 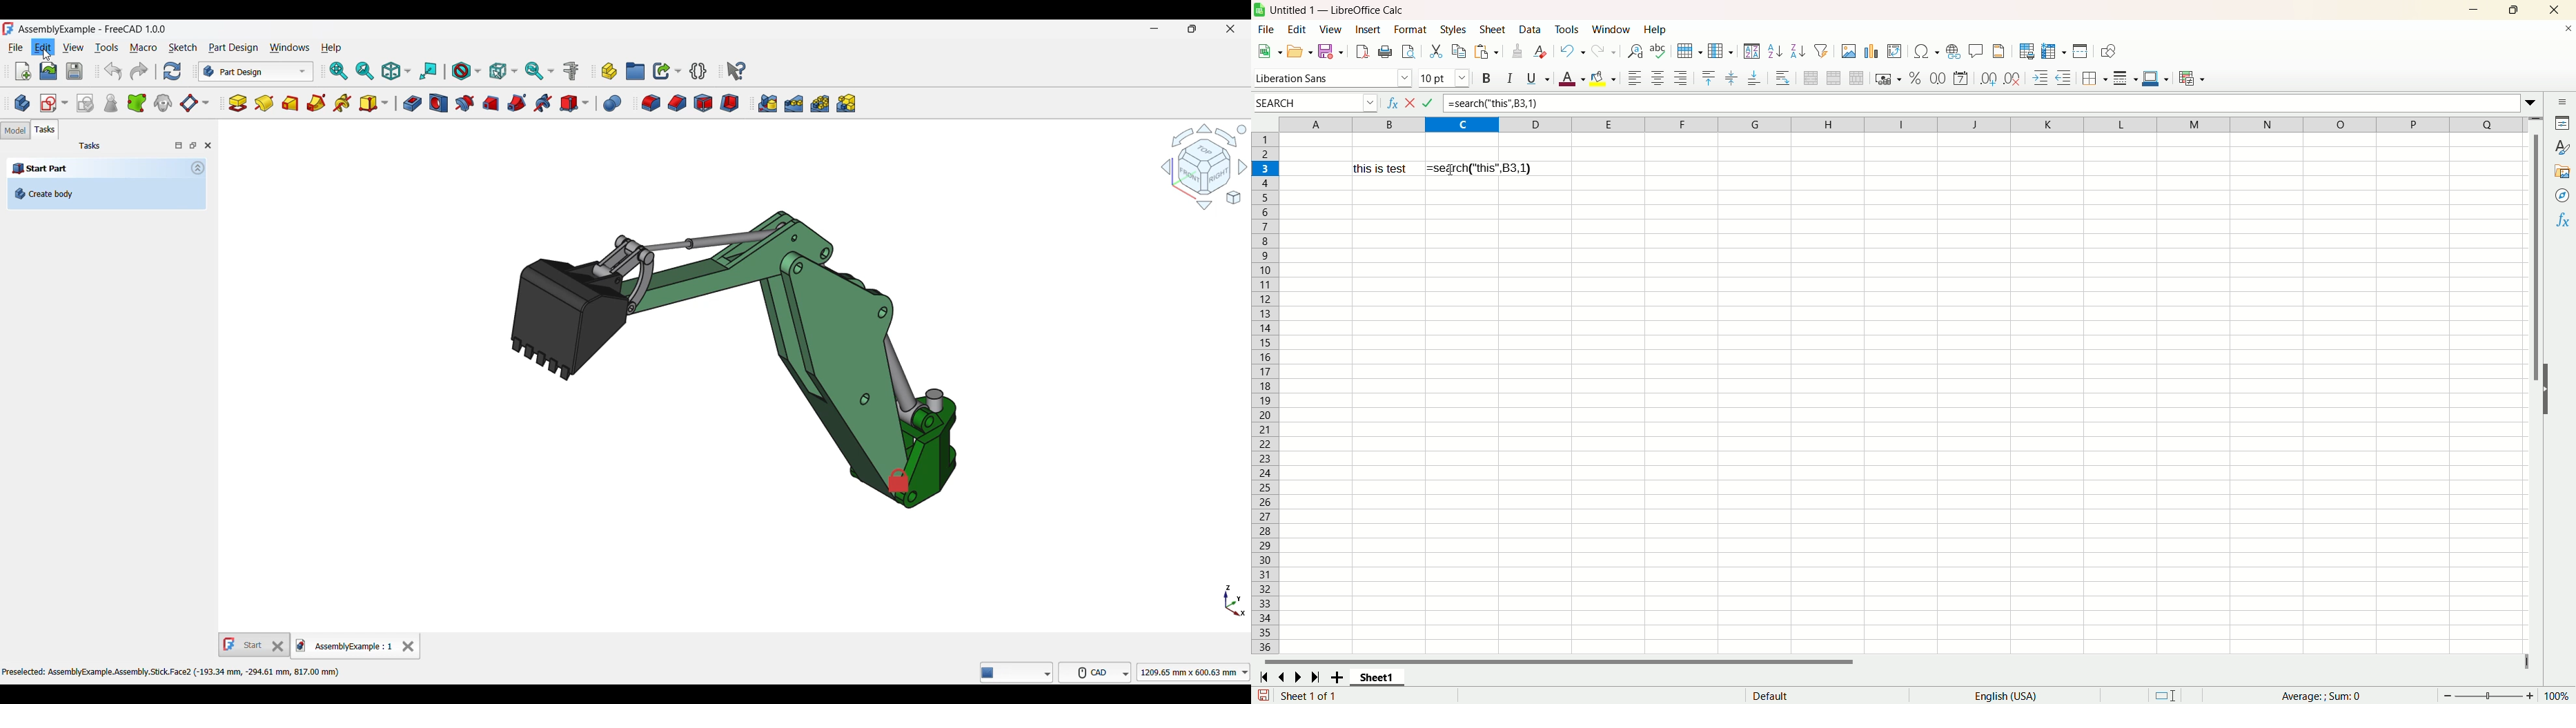 What do you see at coordinates (1385, 52) in the screenshot?
I see `print` at bounding box center [1385, 52].